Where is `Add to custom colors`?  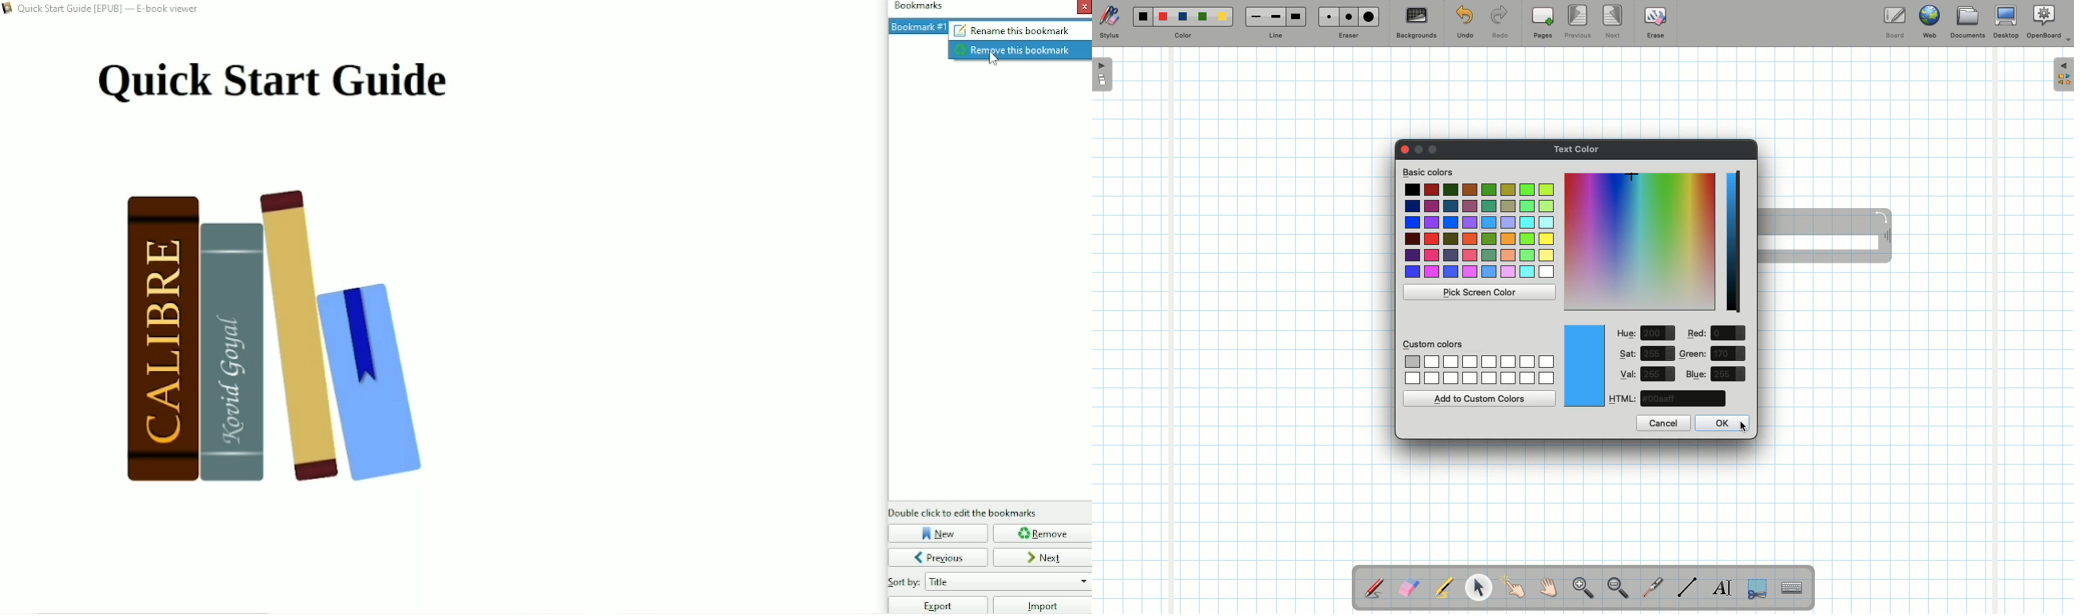 Add to custom colors is located at coordinates (1480, 398).